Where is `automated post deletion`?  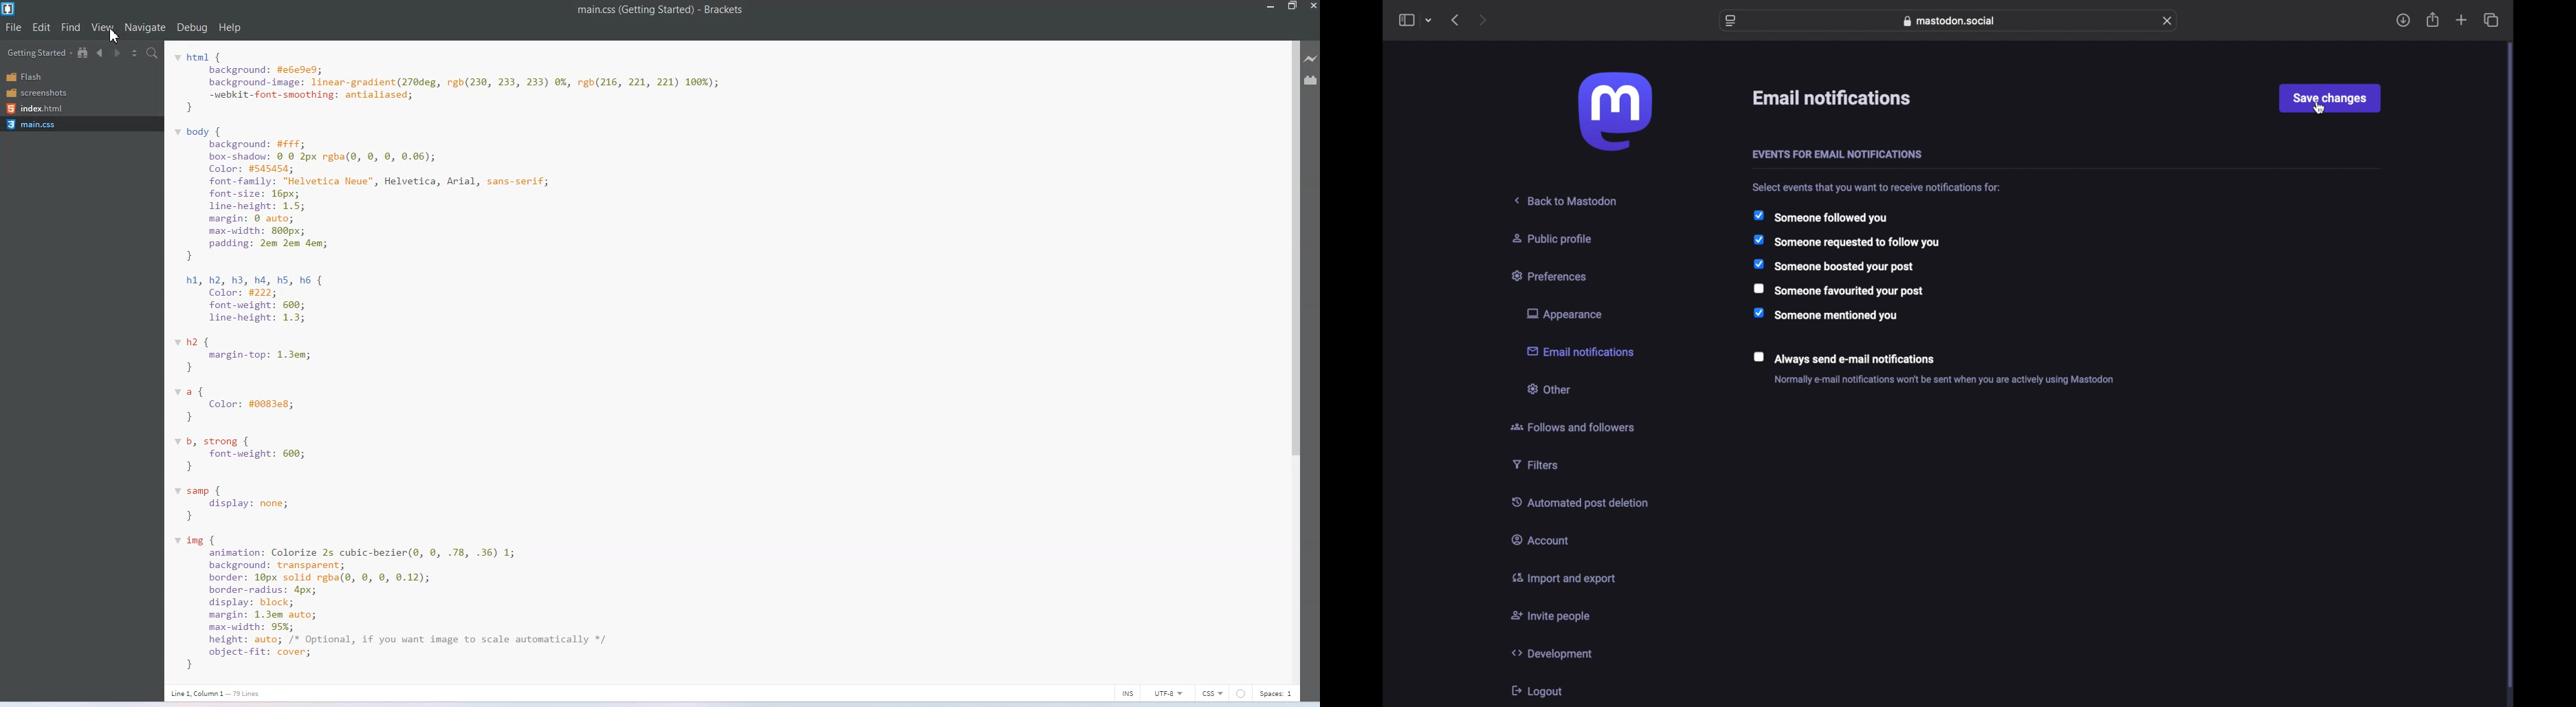 automated post deletion is located at coordinates (1580, 502).